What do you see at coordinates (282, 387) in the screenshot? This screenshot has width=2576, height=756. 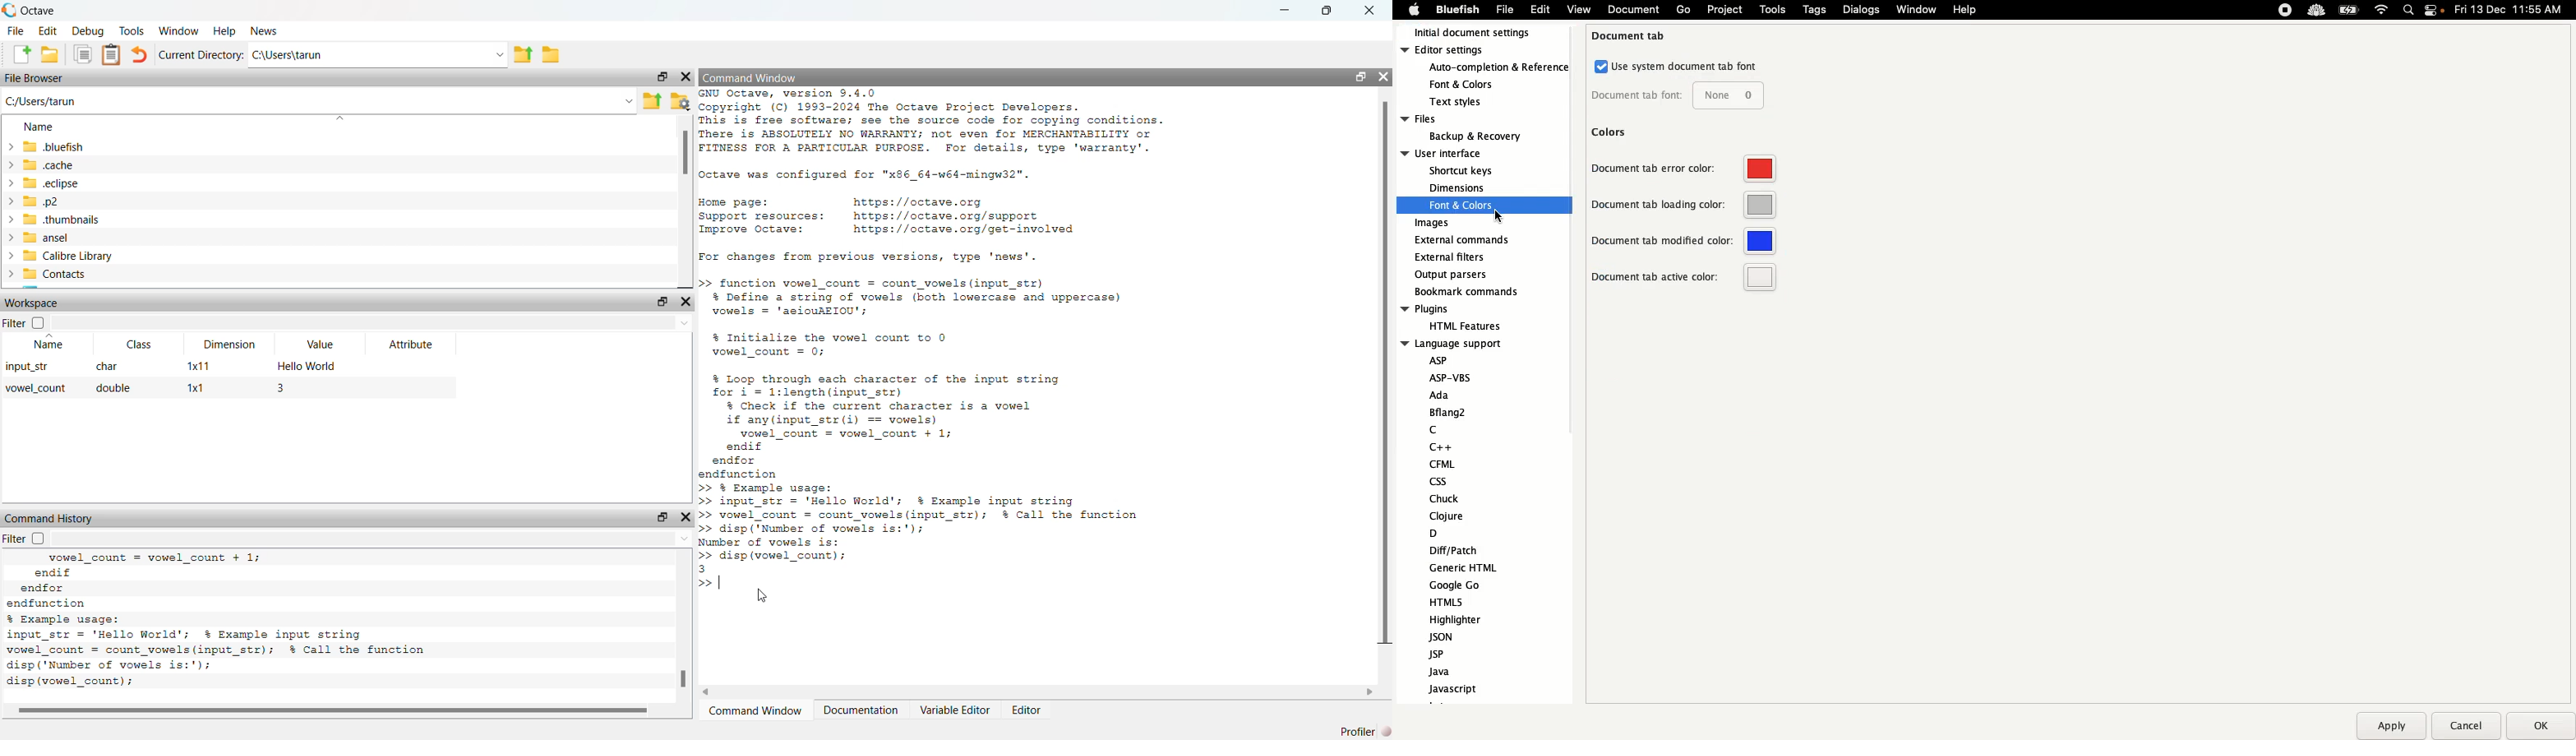 I see `3` at bounding box center [282, 387].